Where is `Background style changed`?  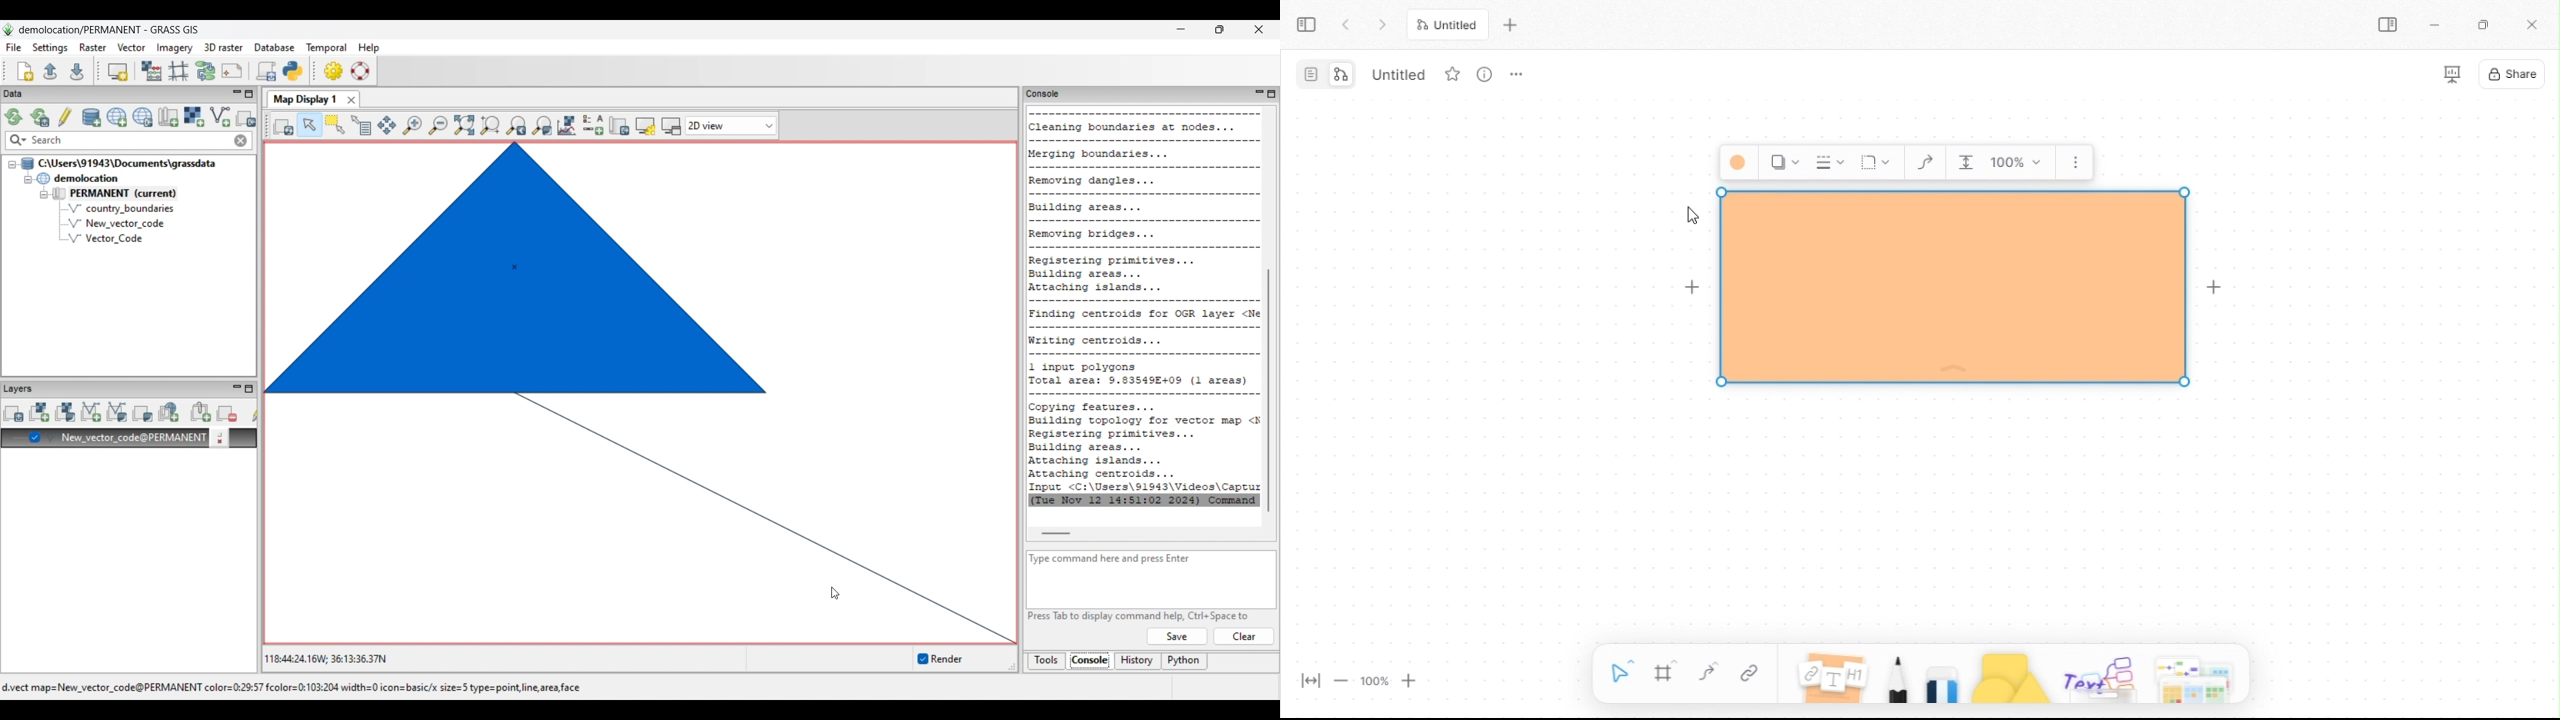 Background style changed is located at coordinates (1953, 288).